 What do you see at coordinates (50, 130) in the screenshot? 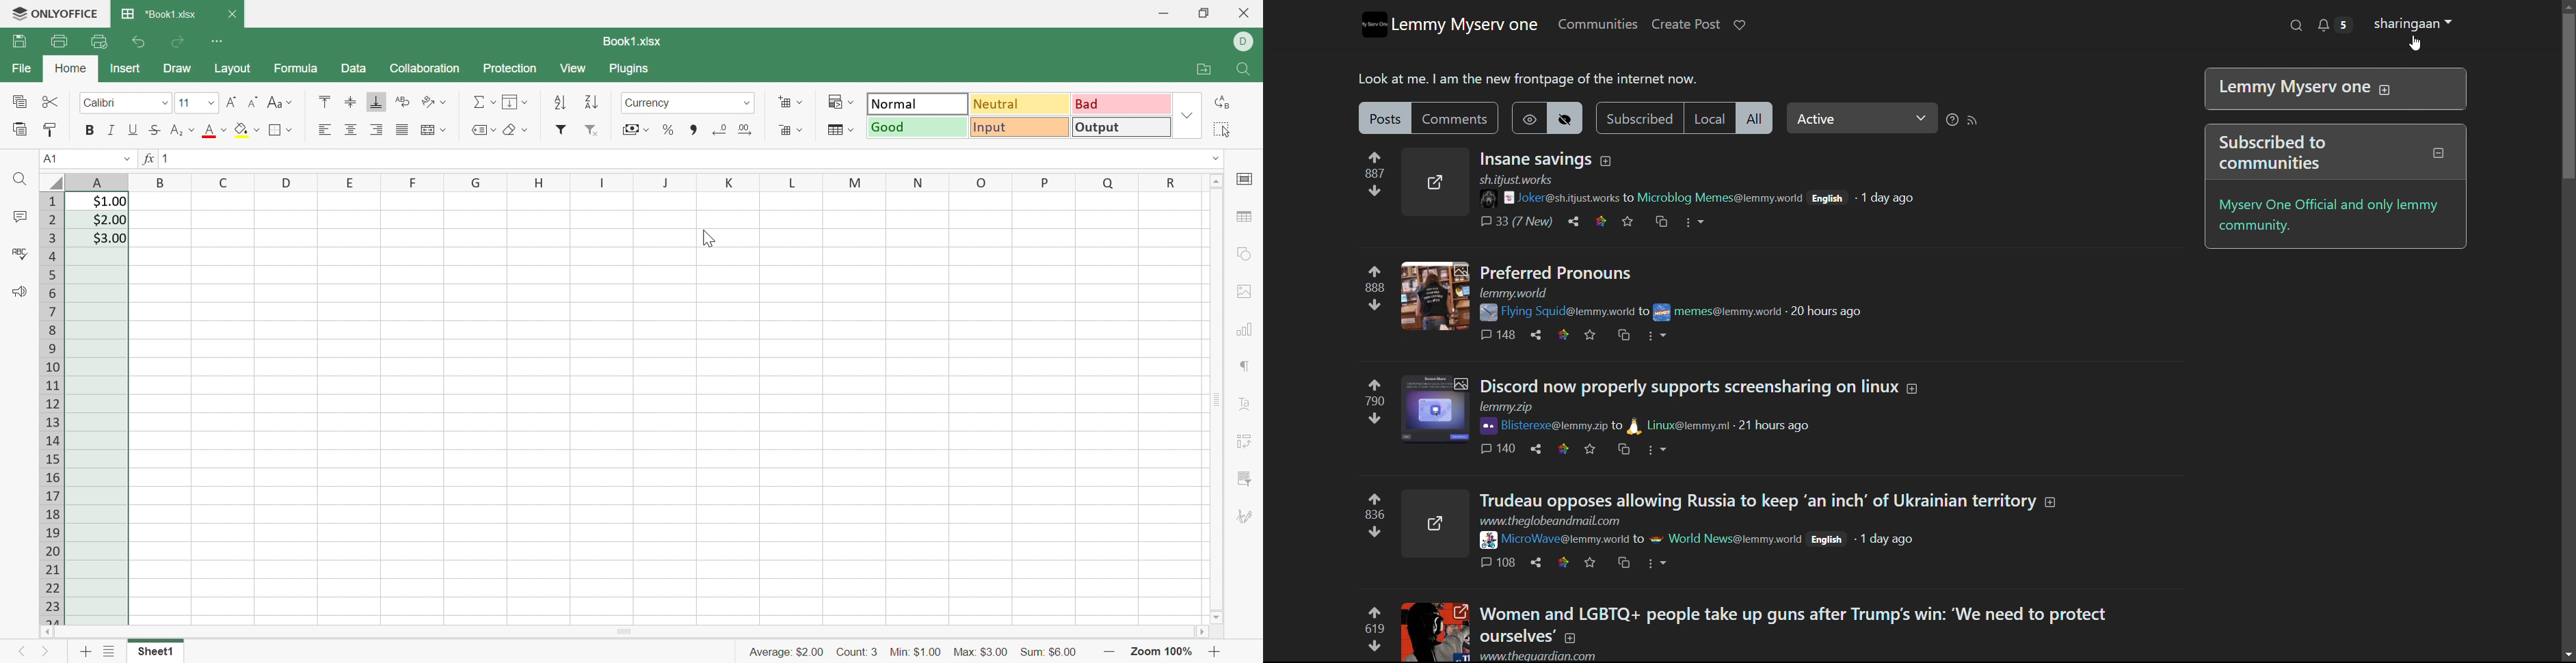
I see `Copy style` at bounding box center [50, 130].